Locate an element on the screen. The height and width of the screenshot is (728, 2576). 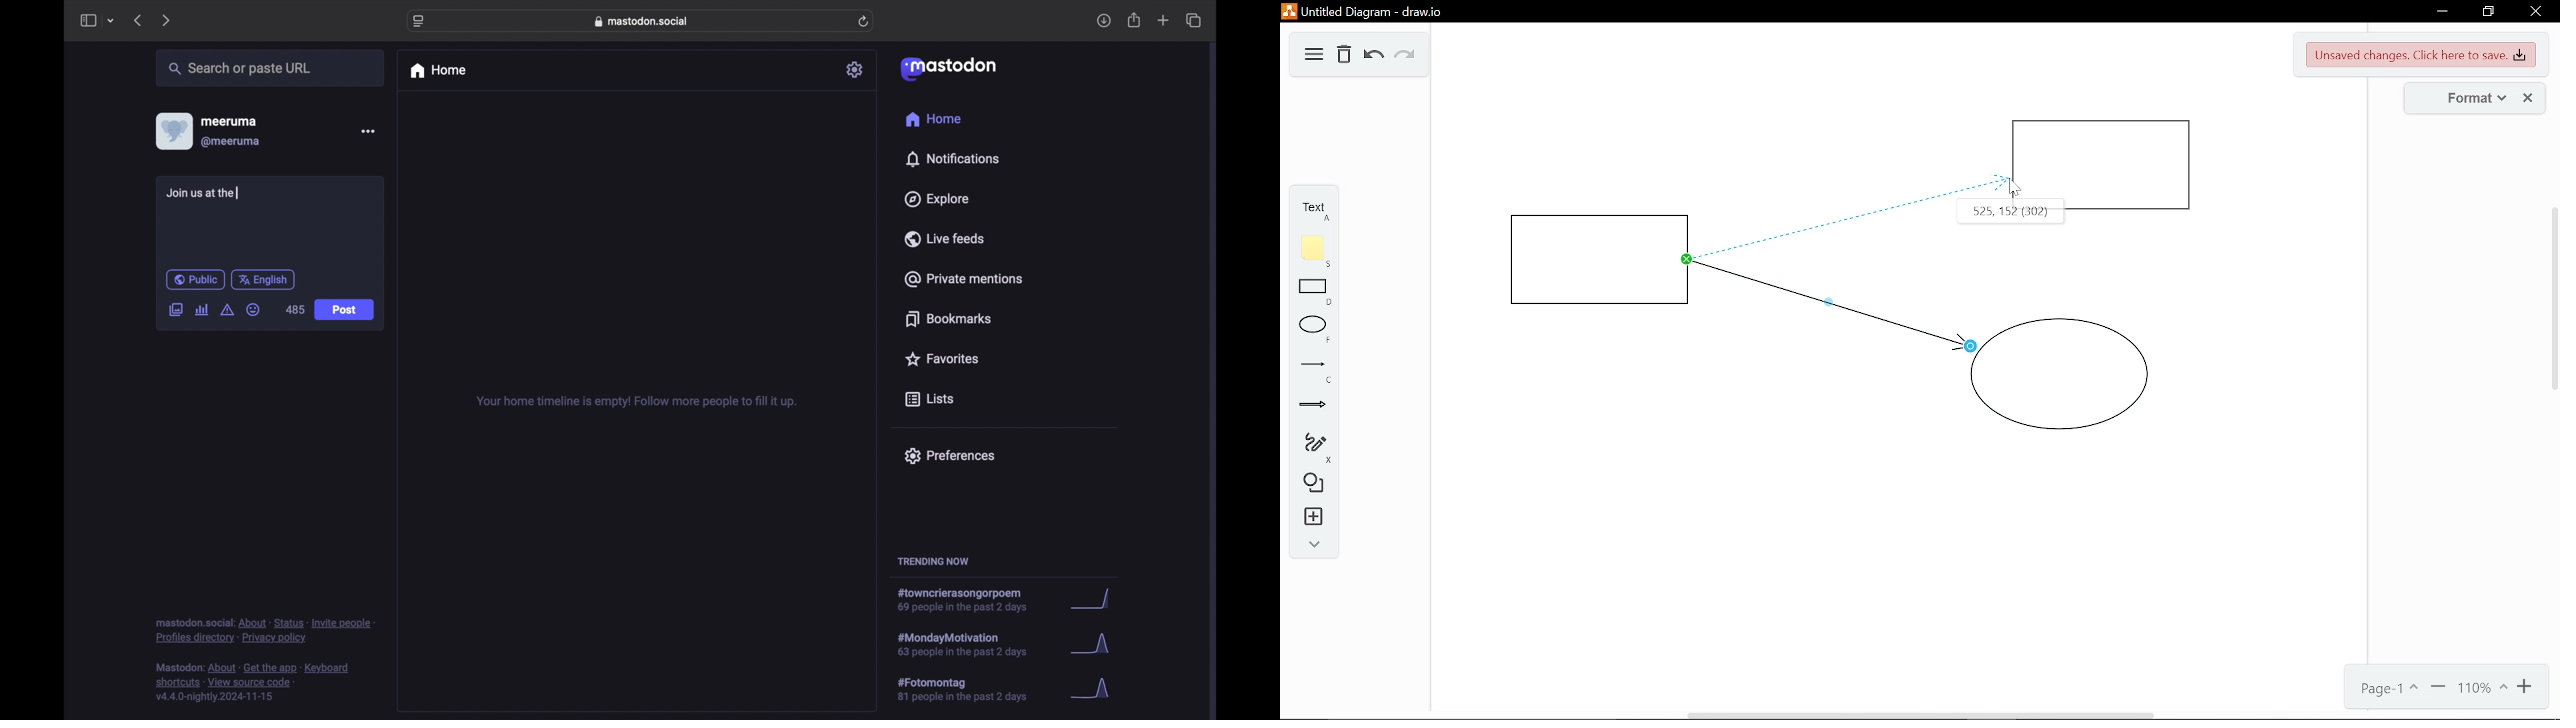
home is located at coordinates (437, 71).